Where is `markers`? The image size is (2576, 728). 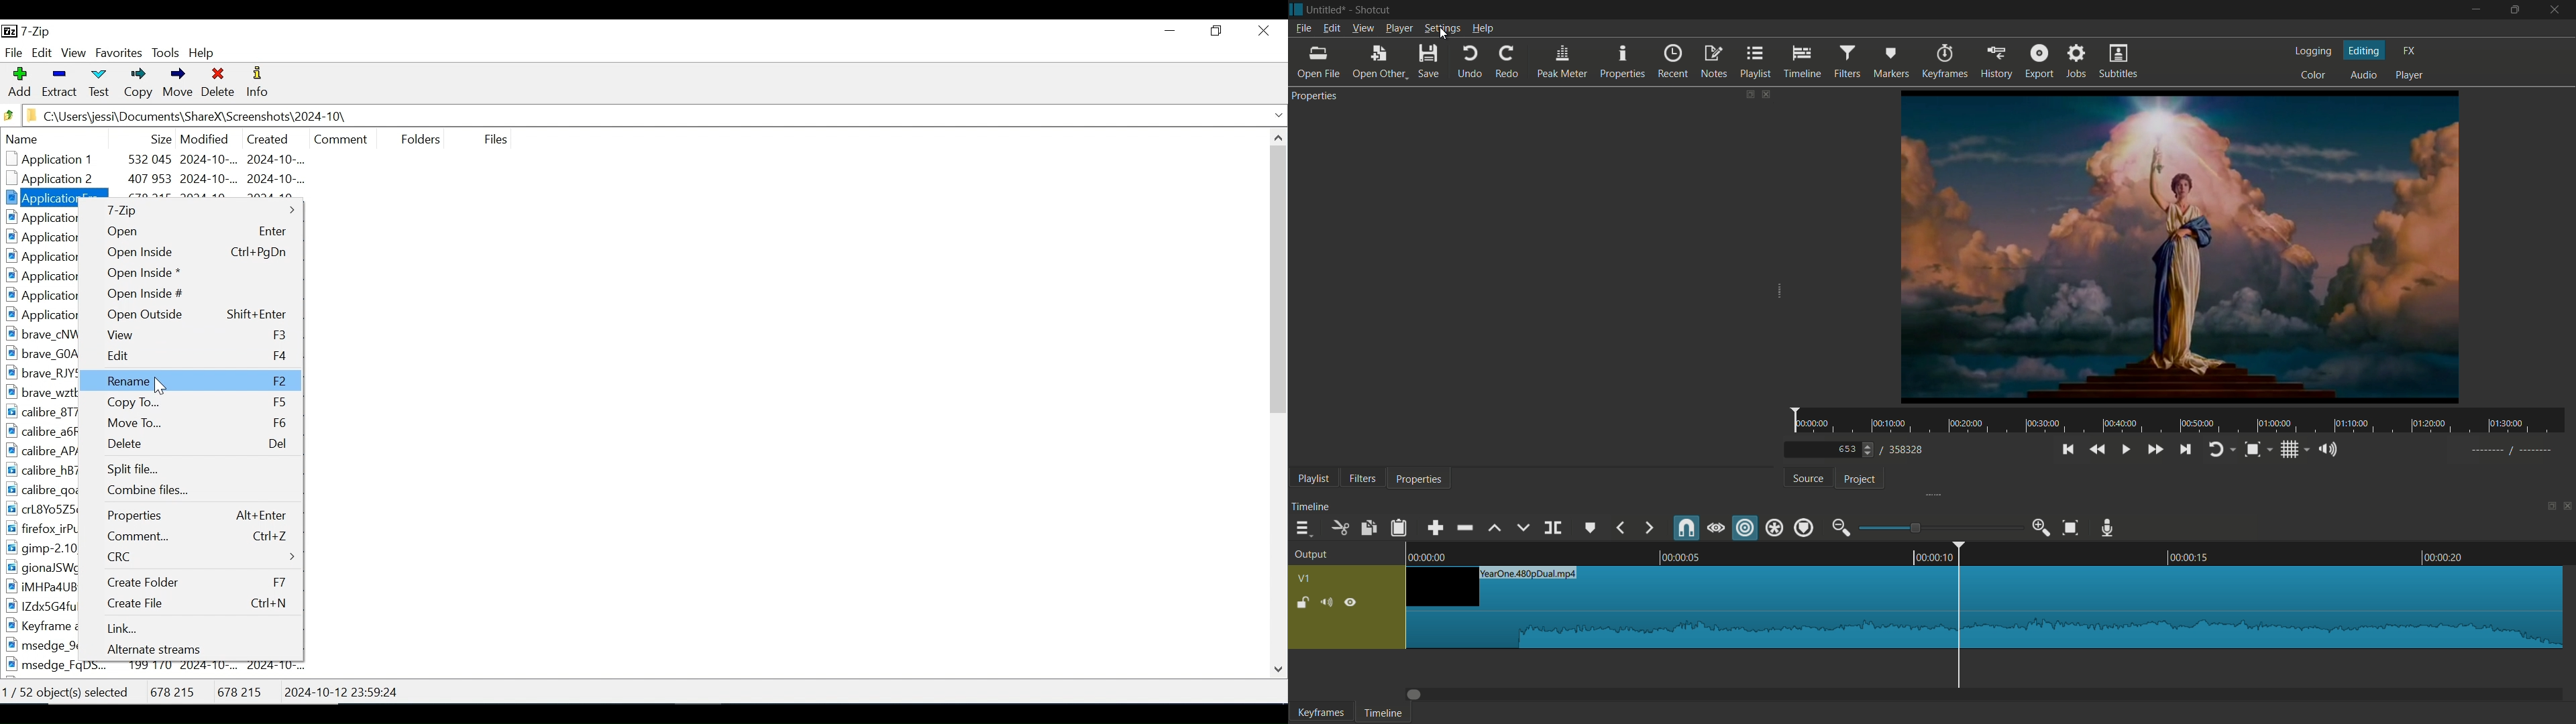
markers is located at coordinates (1890, 61).